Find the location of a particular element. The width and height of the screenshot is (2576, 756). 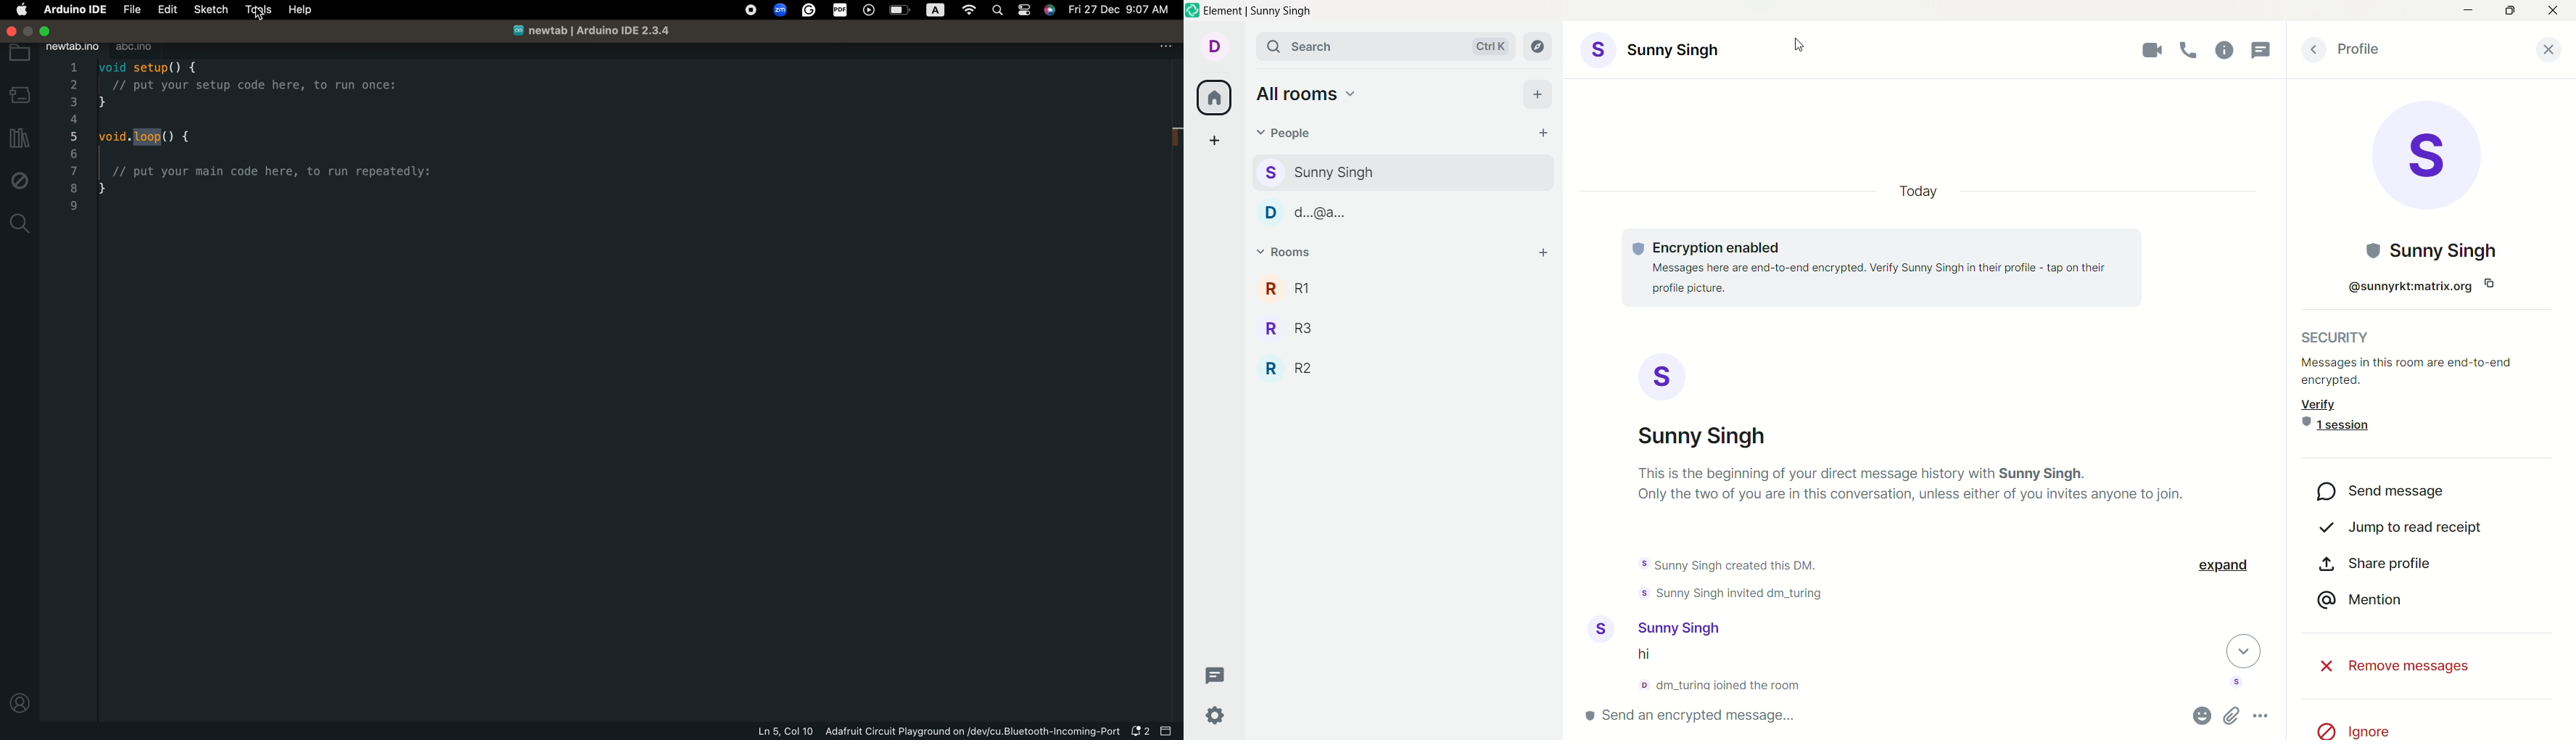

name is located at coordinates (2433, 251).